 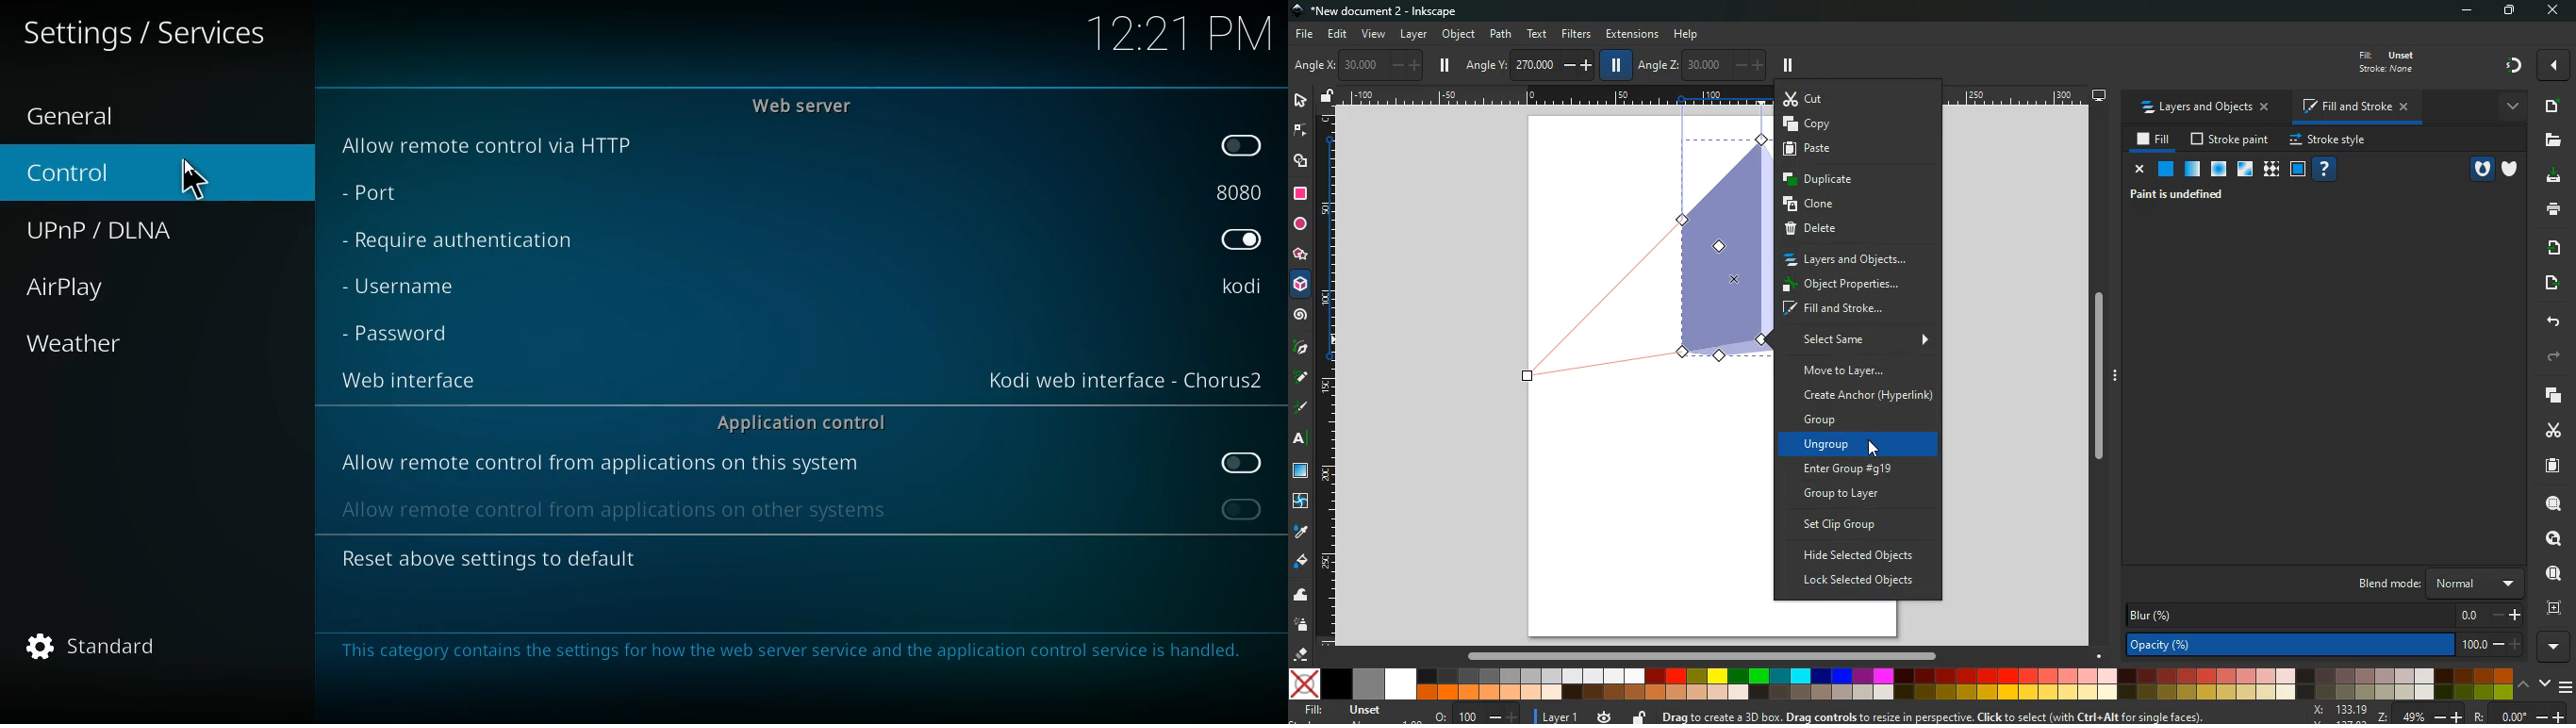 What do you see at coordinates (1303, 656) in the screenshot?
I see `eraser` at bounding box center [1303, 656].